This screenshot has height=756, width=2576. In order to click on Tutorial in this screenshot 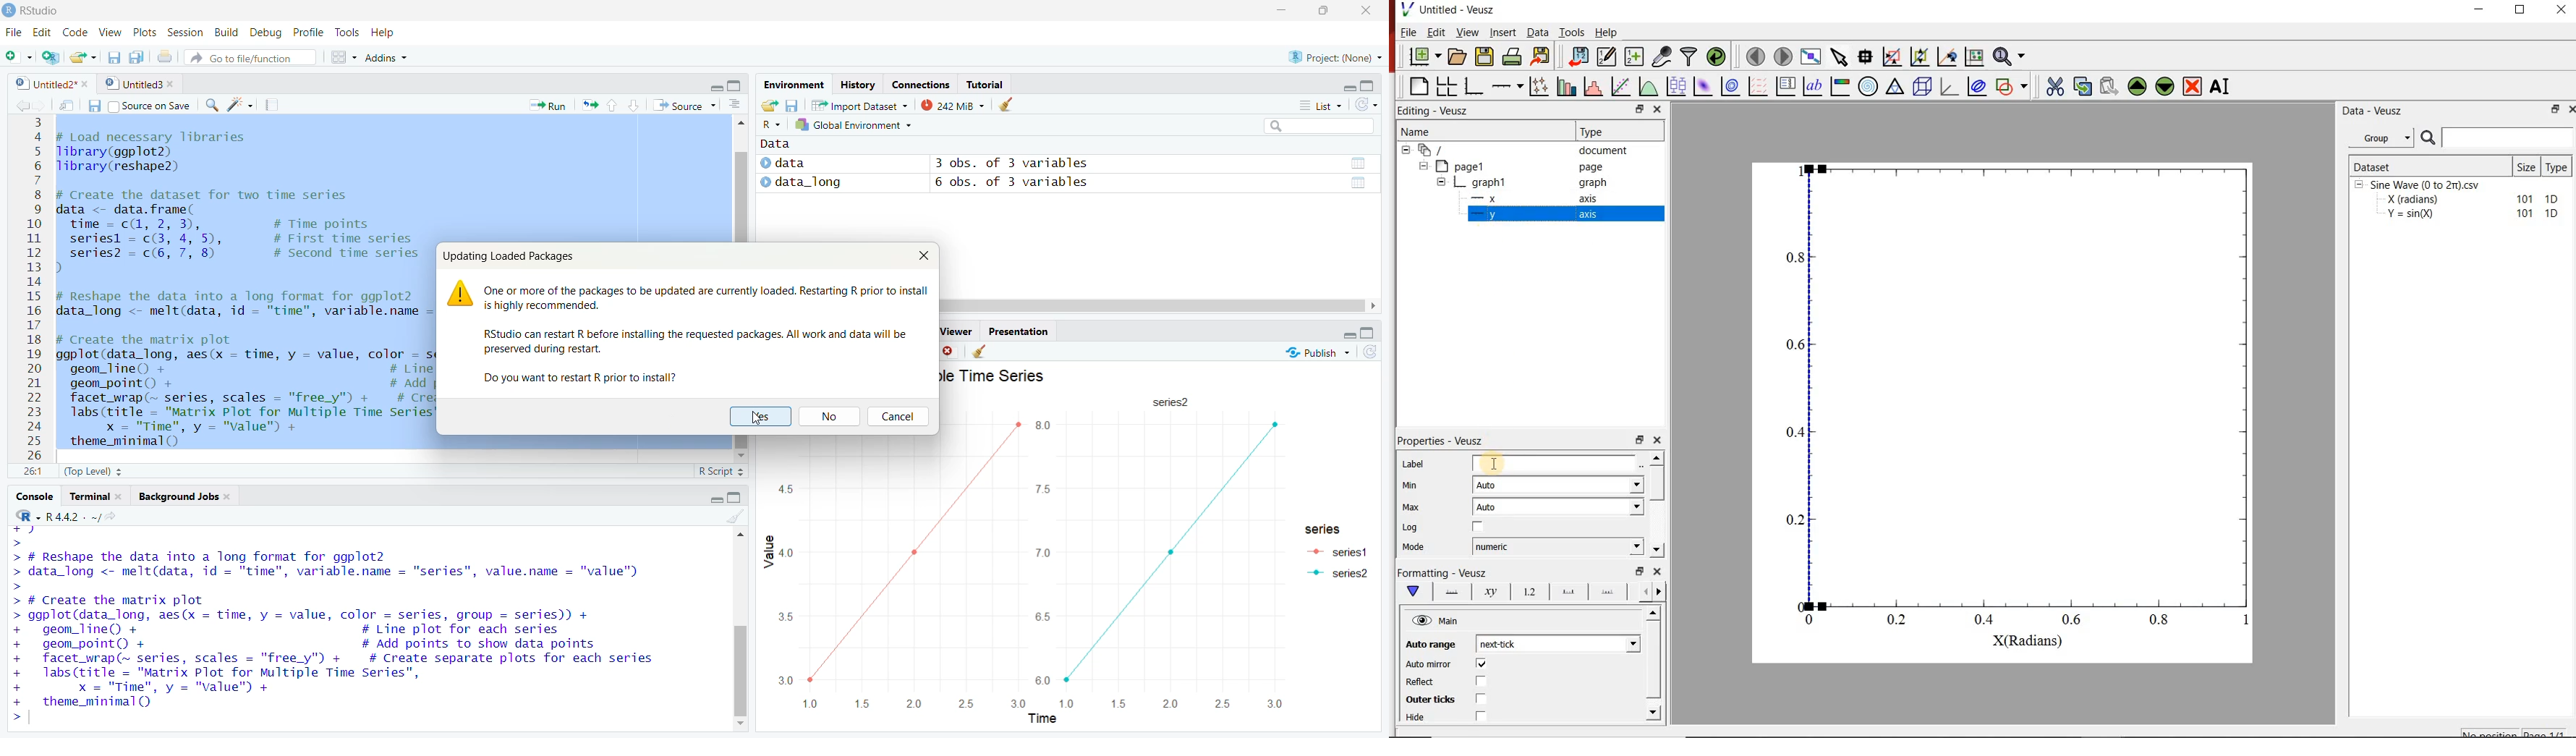, I will do `click(985, 85)`.